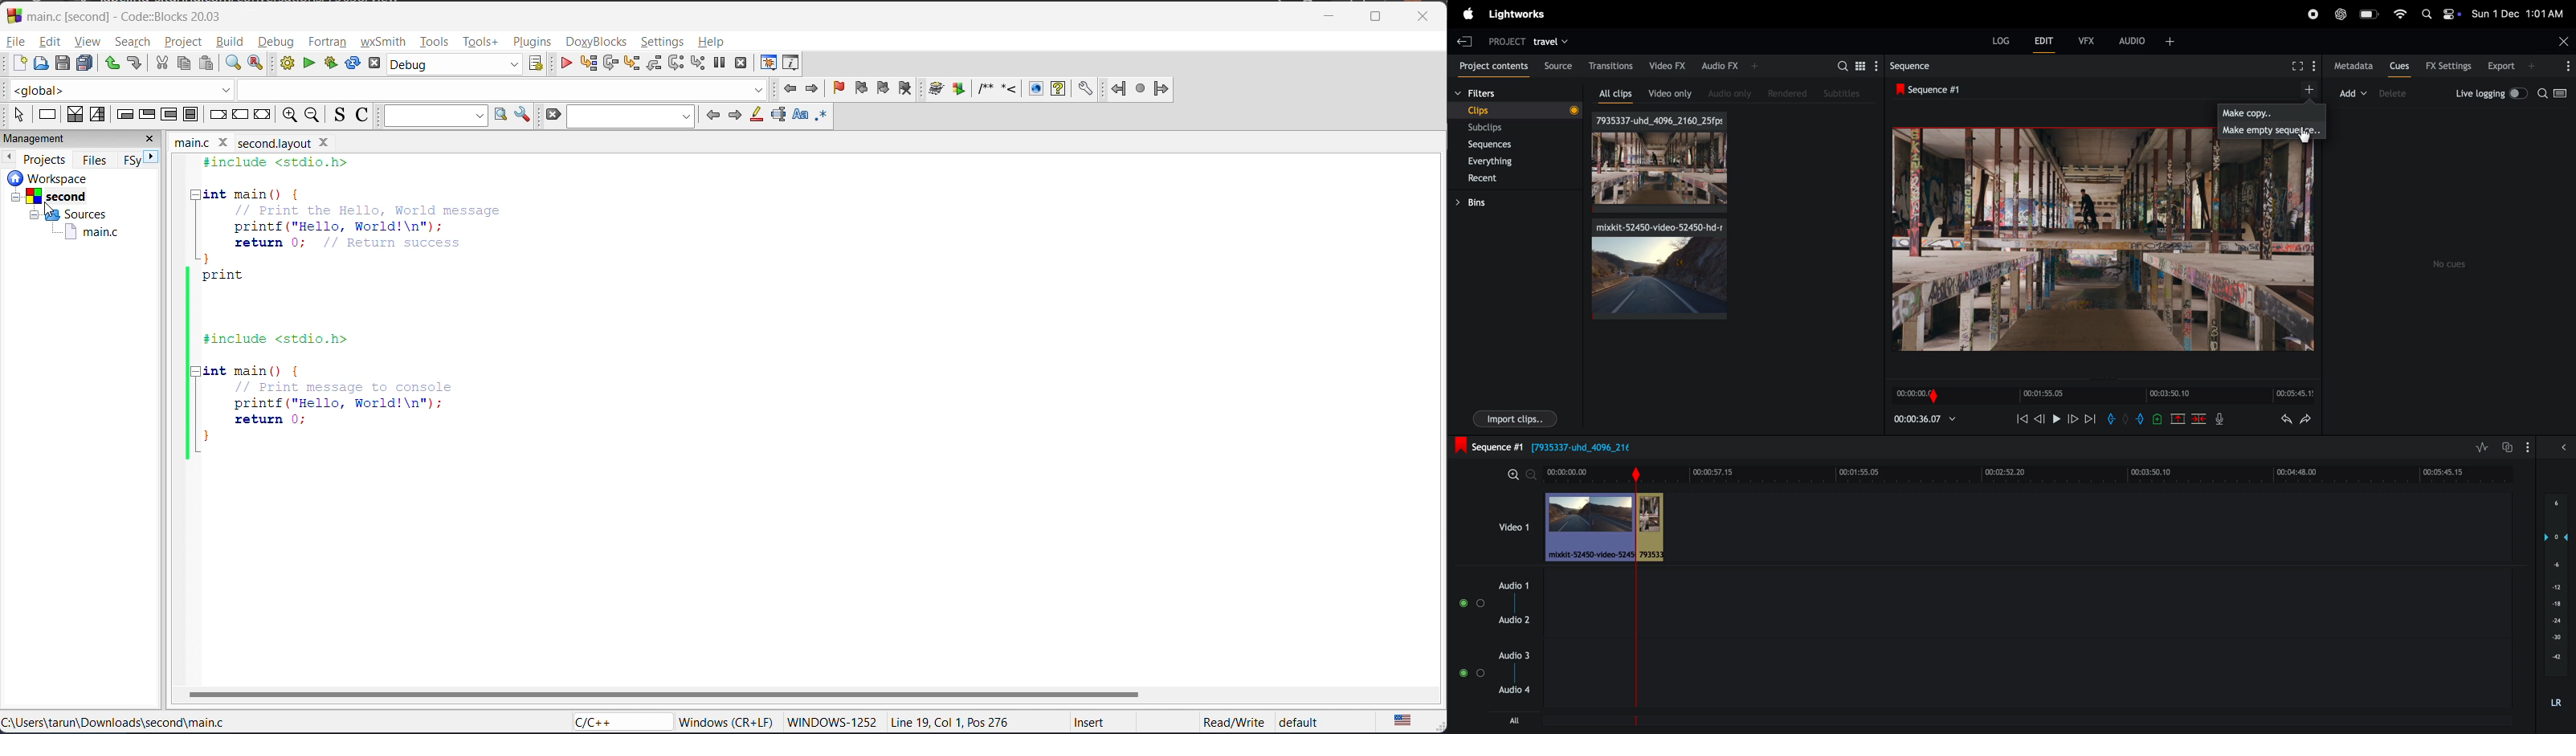 The width and height of the screenshot is (2576, 756). What do you see at coordinates (1788, 93) in the screenshot?
I see `rendered` at bounding box center [1788, 93].